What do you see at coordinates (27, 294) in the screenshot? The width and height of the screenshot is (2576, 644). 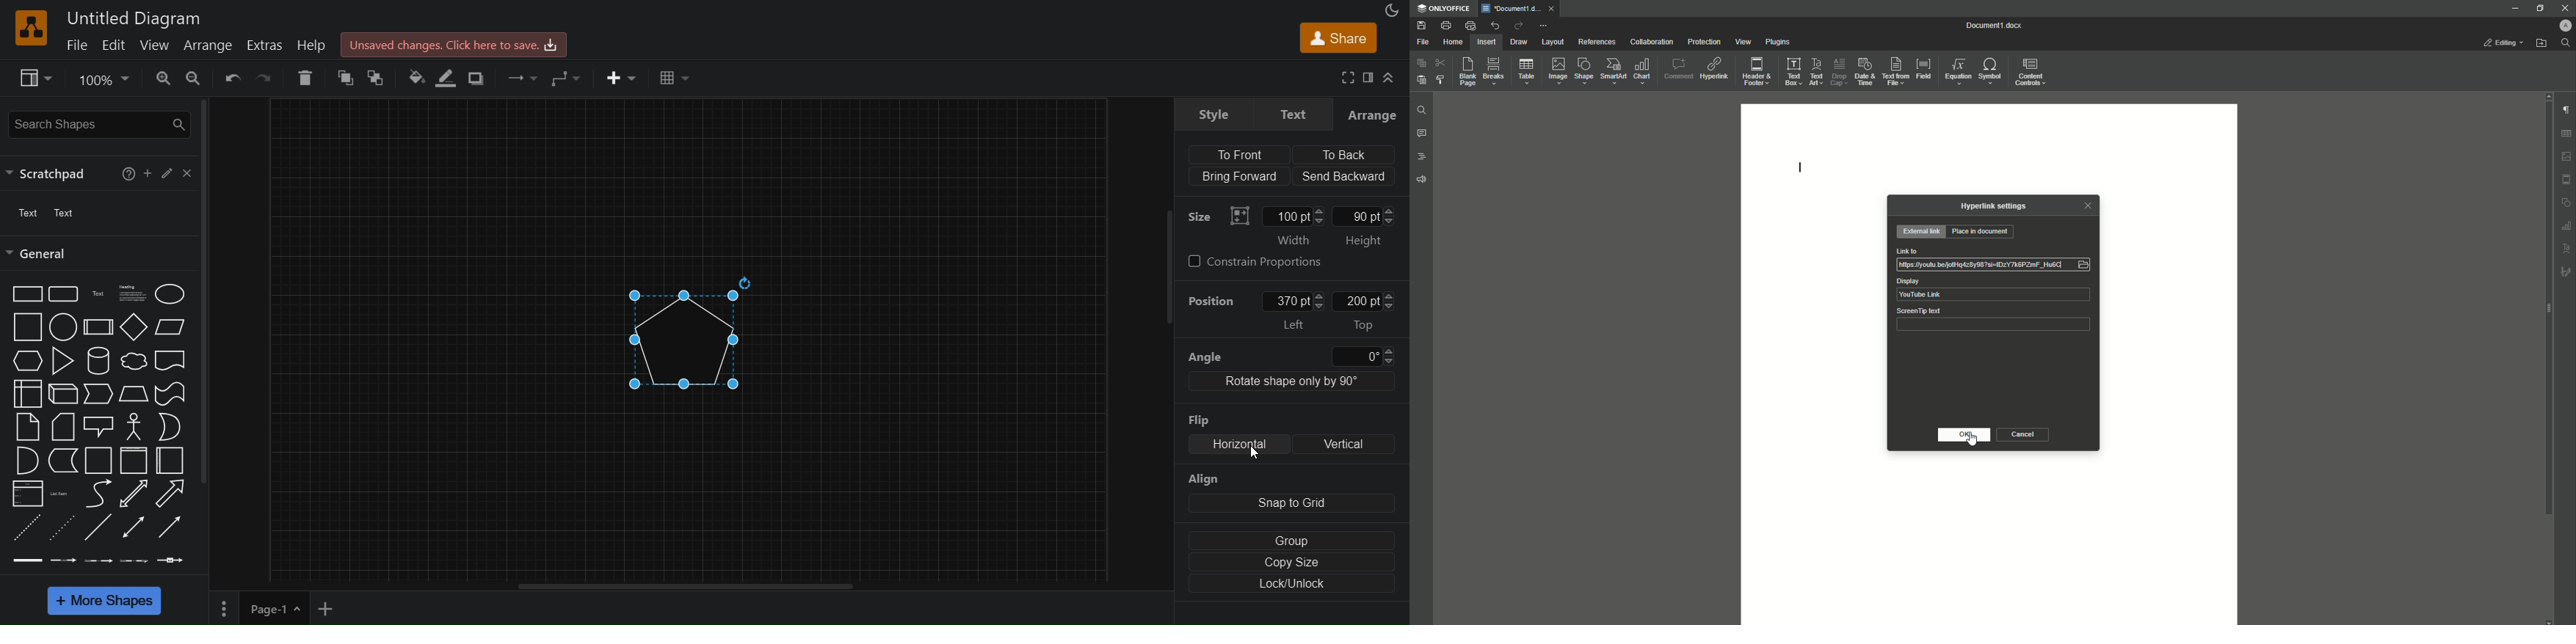 I see `Rectangle` at bounding box center [27, 294].